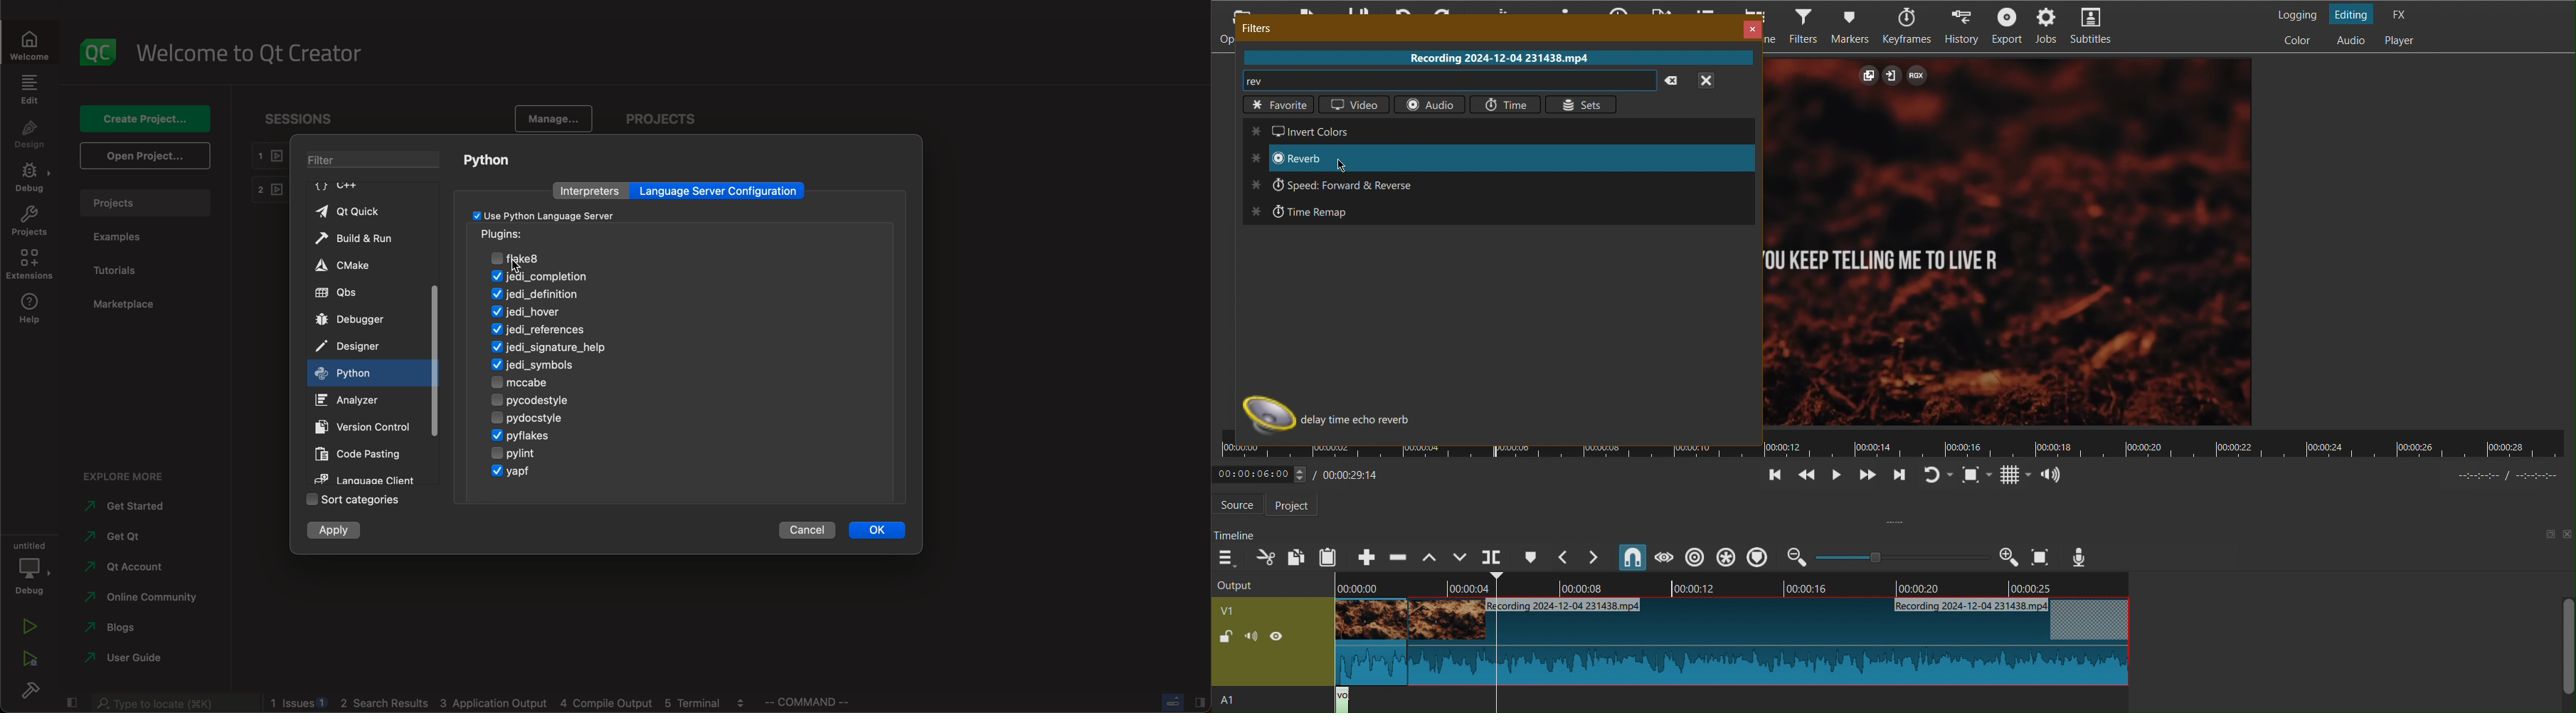 The image size is (2576, 728). Describe the element at coordinates (1505, 103) in the screenshot. I see `Time` at that location.